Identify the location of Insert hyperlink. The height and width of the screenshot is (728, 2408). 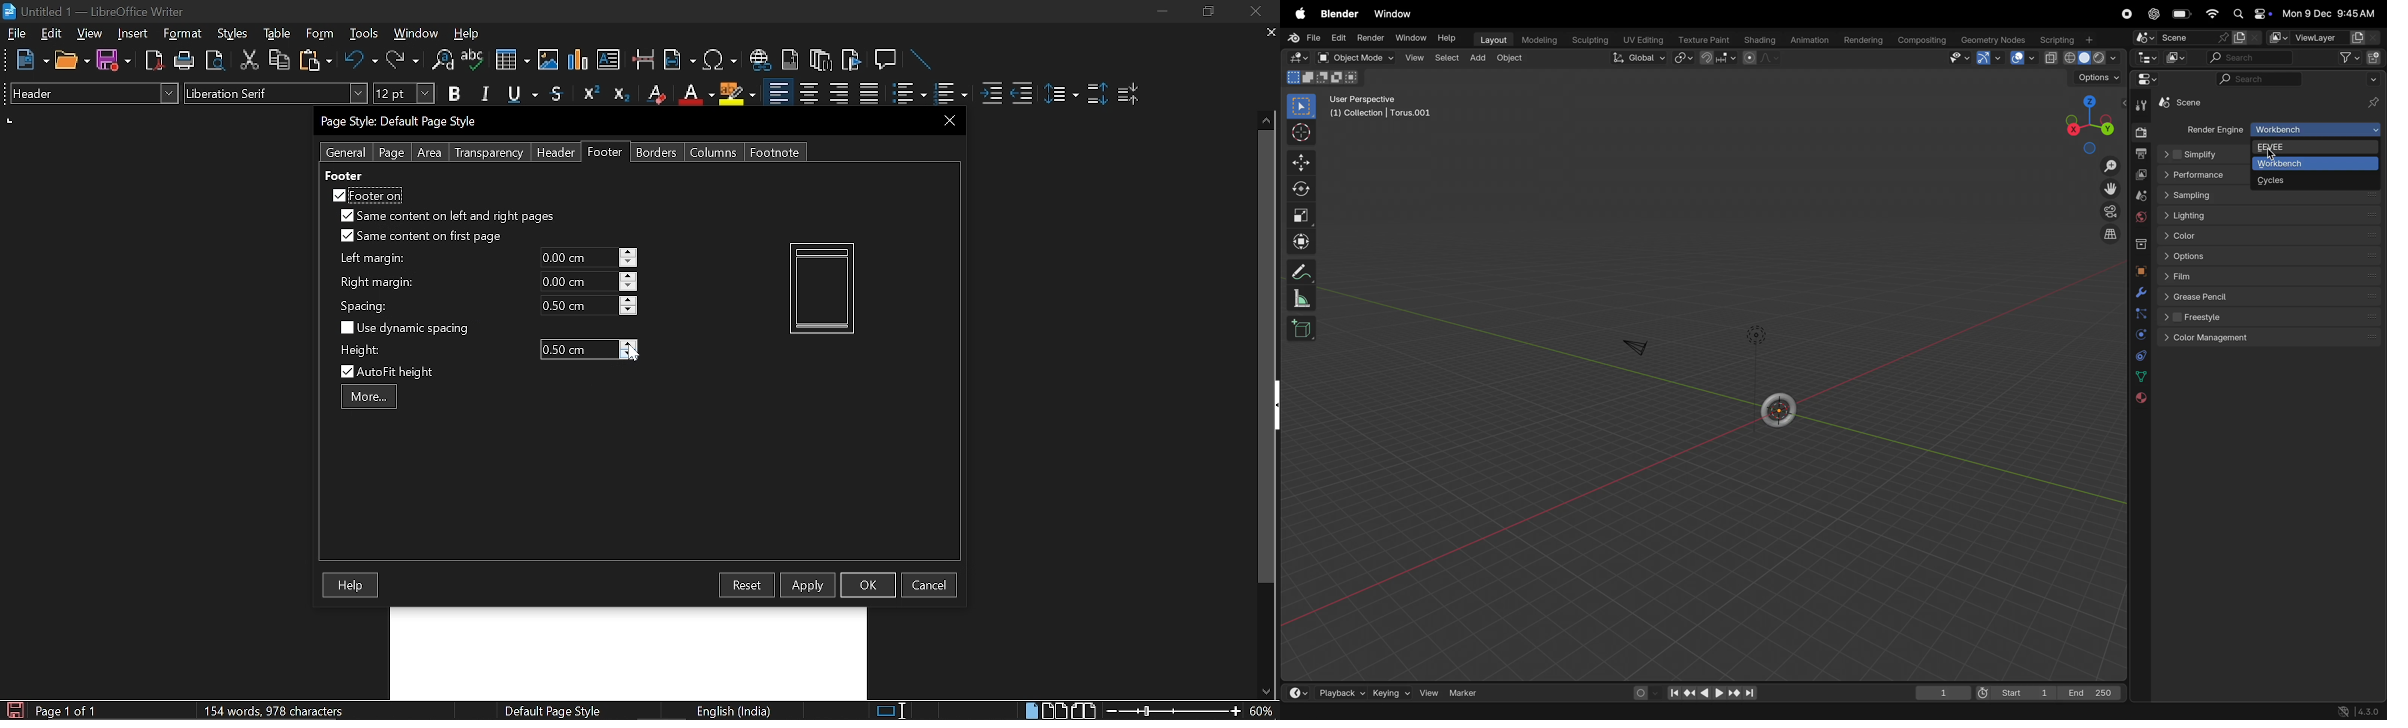
(761, 60).